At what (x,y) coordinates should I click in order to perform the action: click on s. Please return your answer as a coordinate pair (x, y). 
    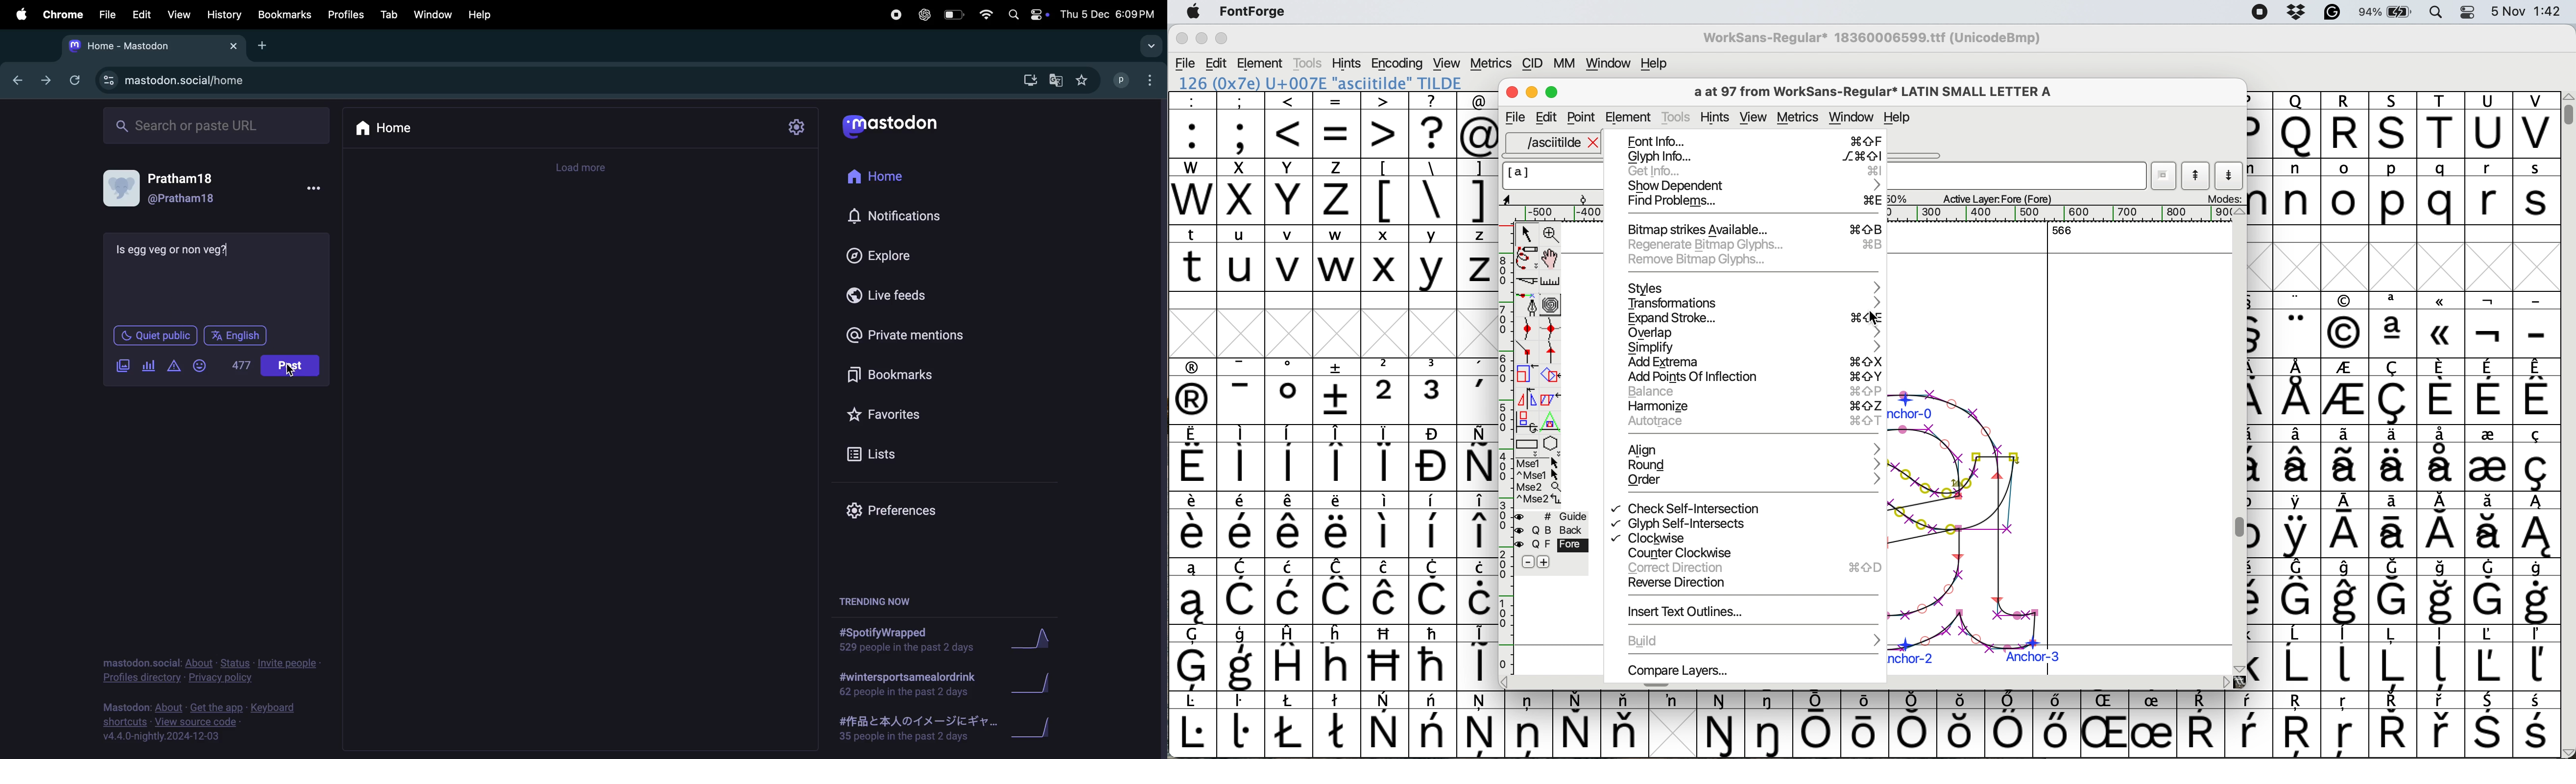
    Looking at the image, I should click on (2537, 192).